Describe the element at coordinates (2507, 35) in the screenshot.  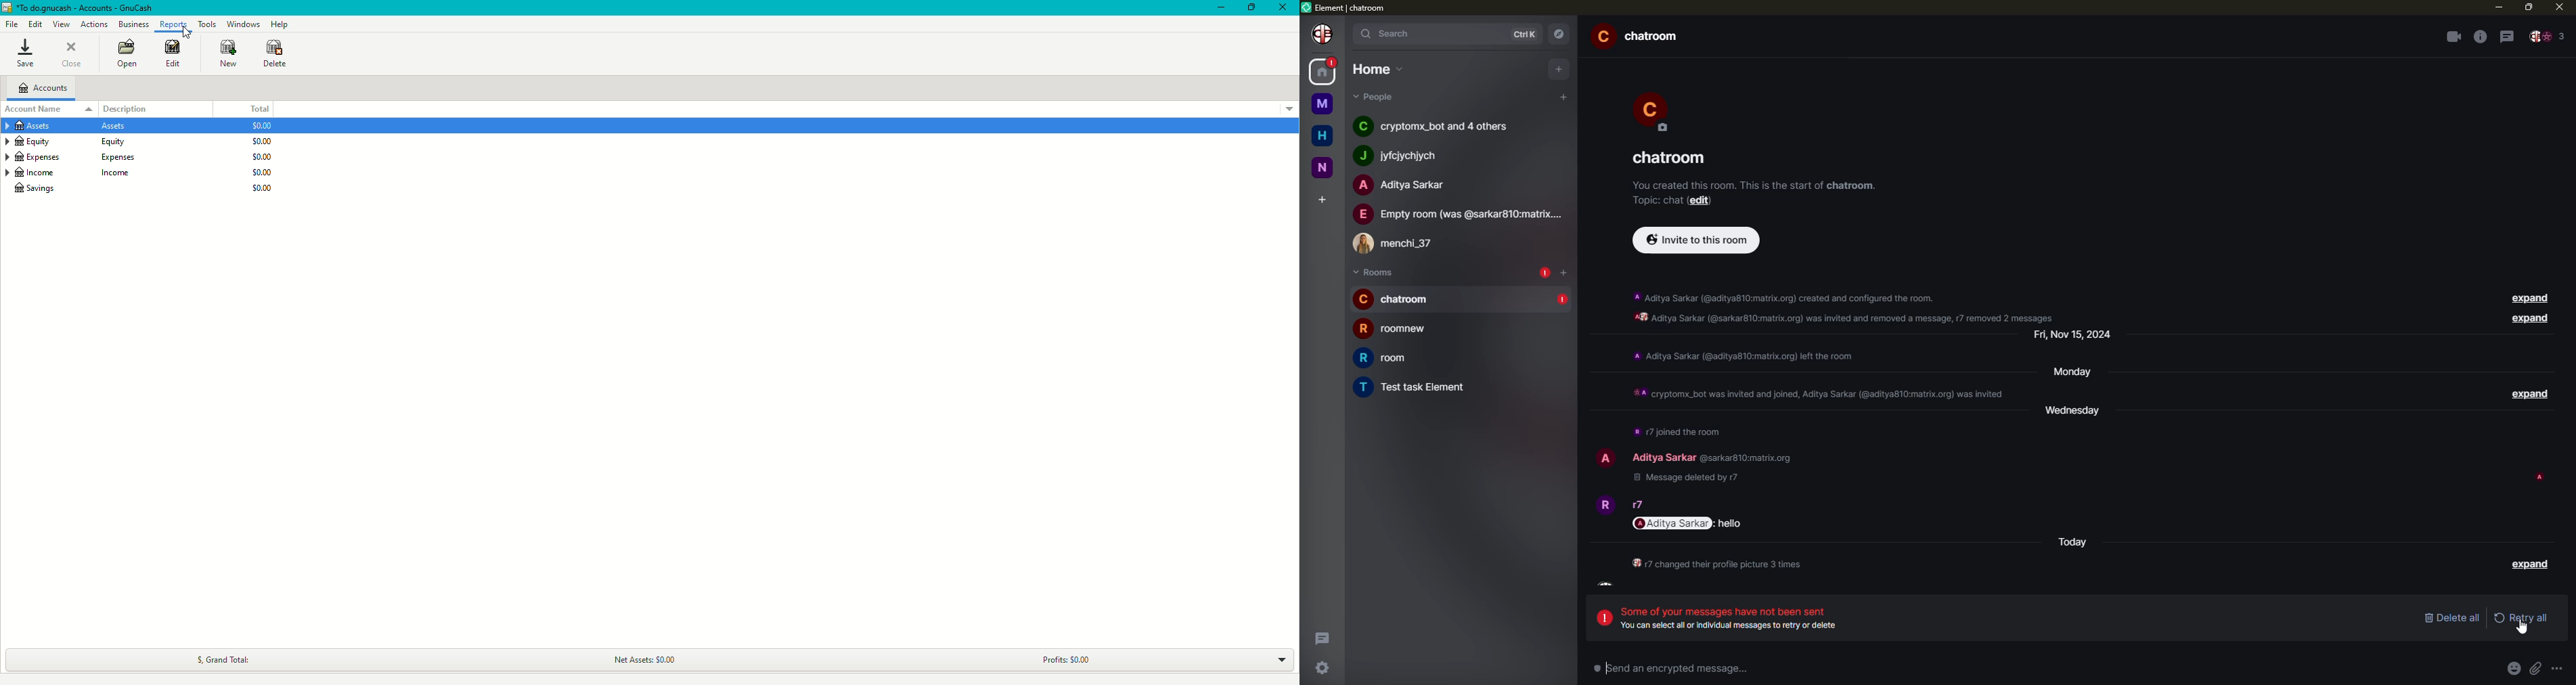
I see `threads` at that location.